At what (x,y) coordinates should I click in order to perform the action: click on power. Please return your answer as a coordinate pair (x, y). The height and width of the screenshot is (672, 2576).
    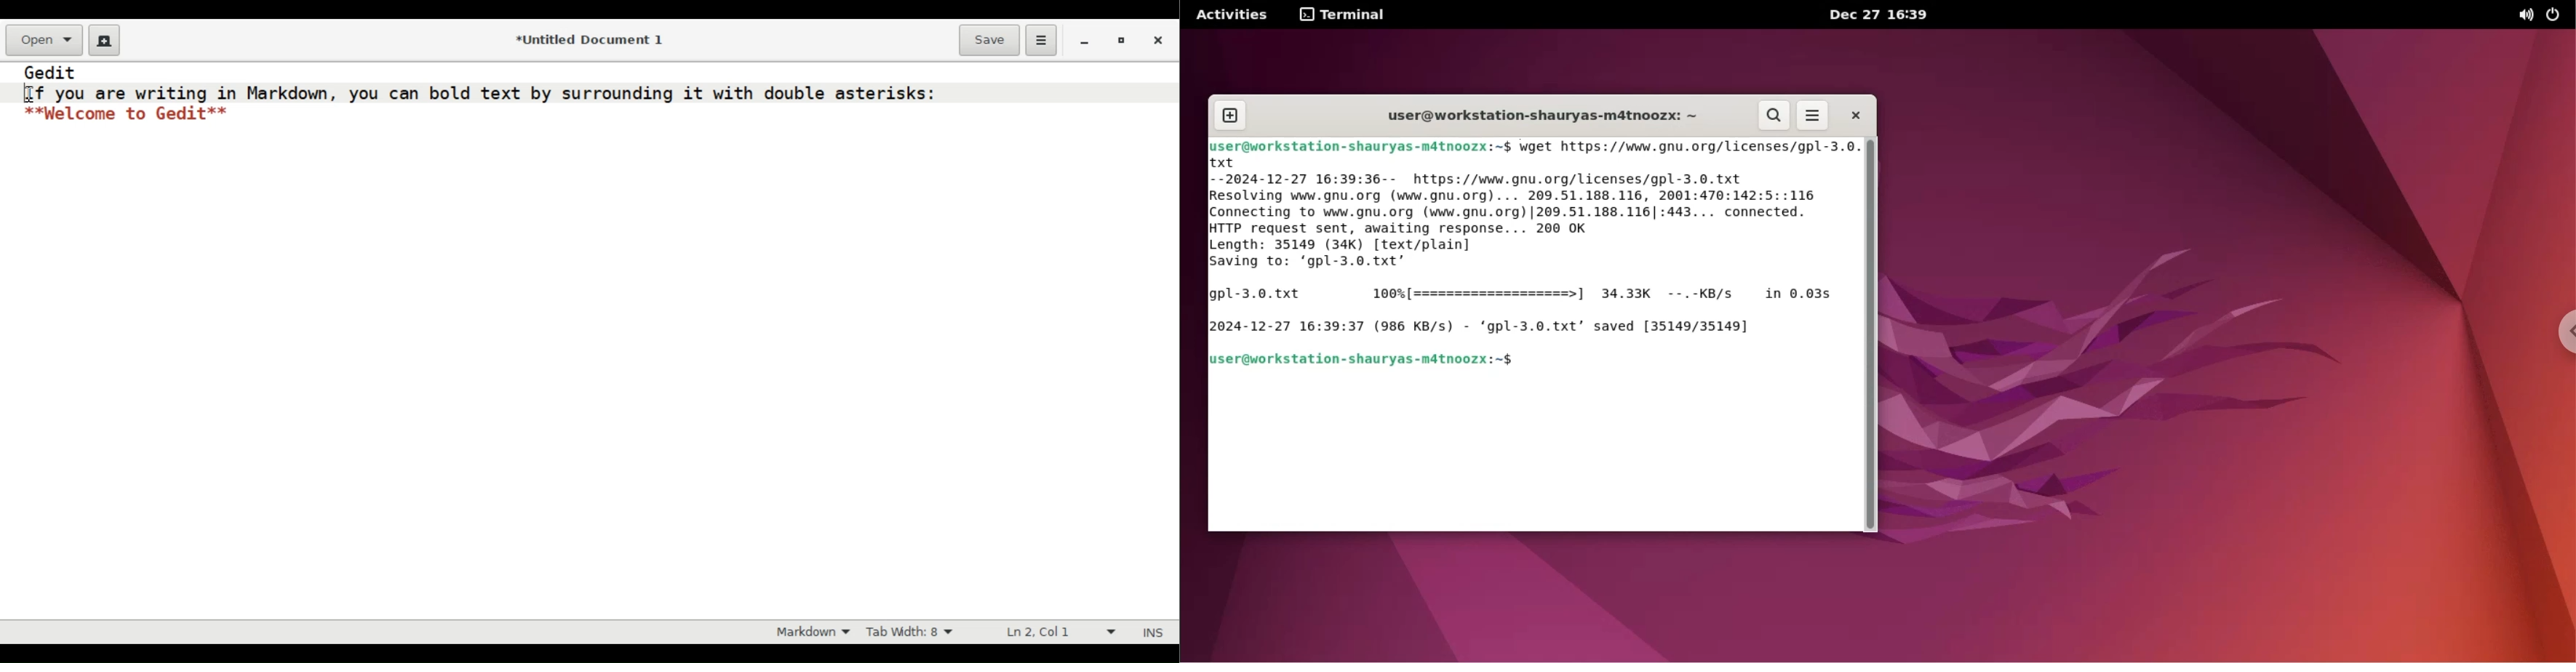
    Looking at the image, I should click on (2556, 14).